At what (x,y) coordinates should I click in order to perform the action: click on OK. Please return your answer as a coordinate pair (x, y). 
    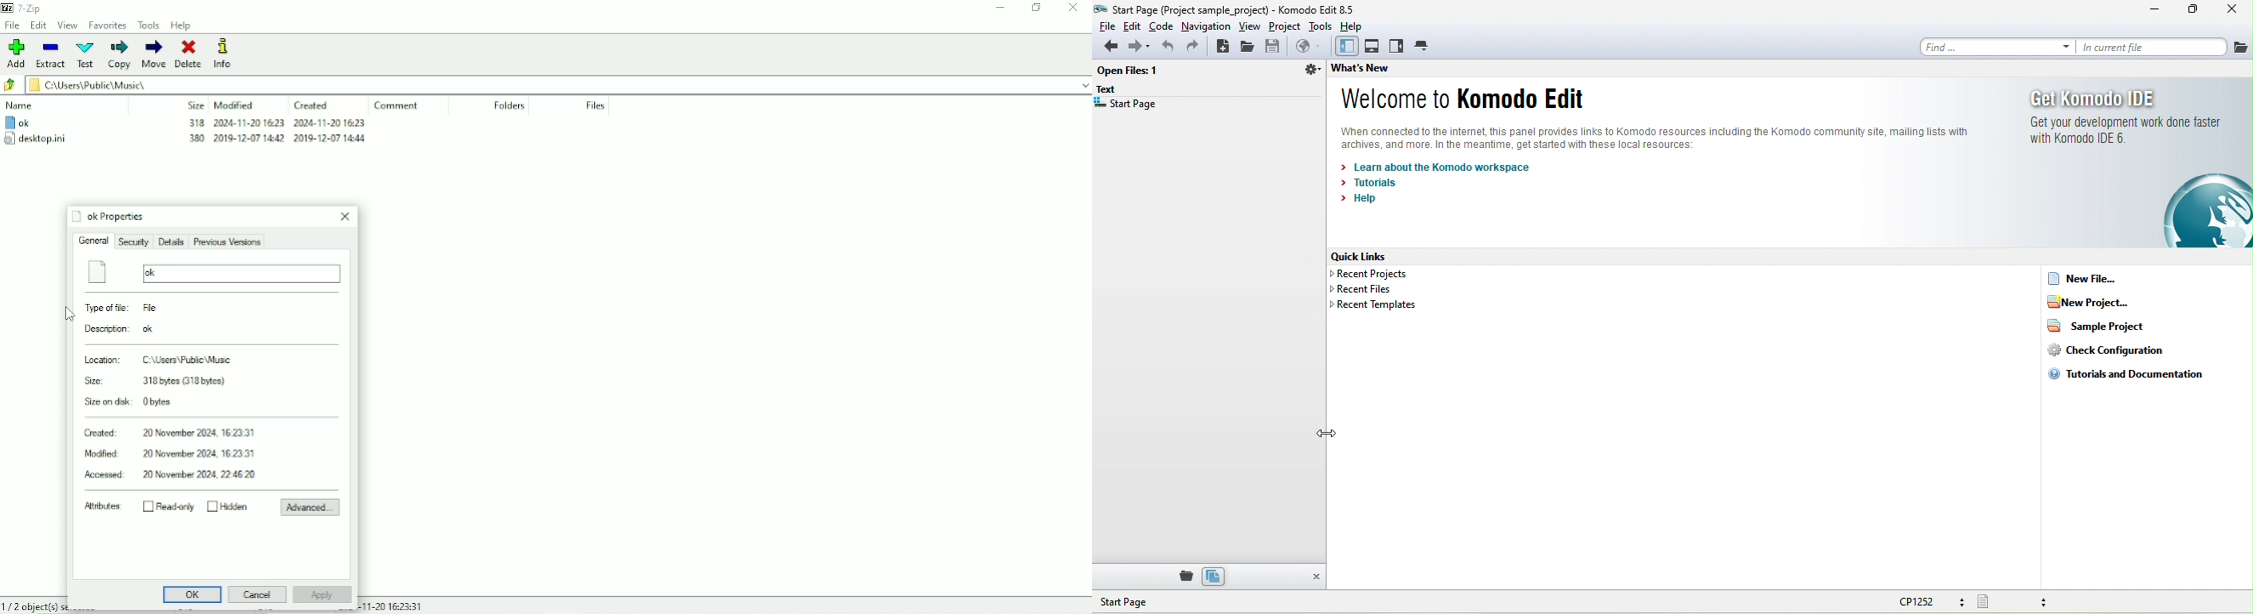
    Looking at the image, I should click on (192, 594).